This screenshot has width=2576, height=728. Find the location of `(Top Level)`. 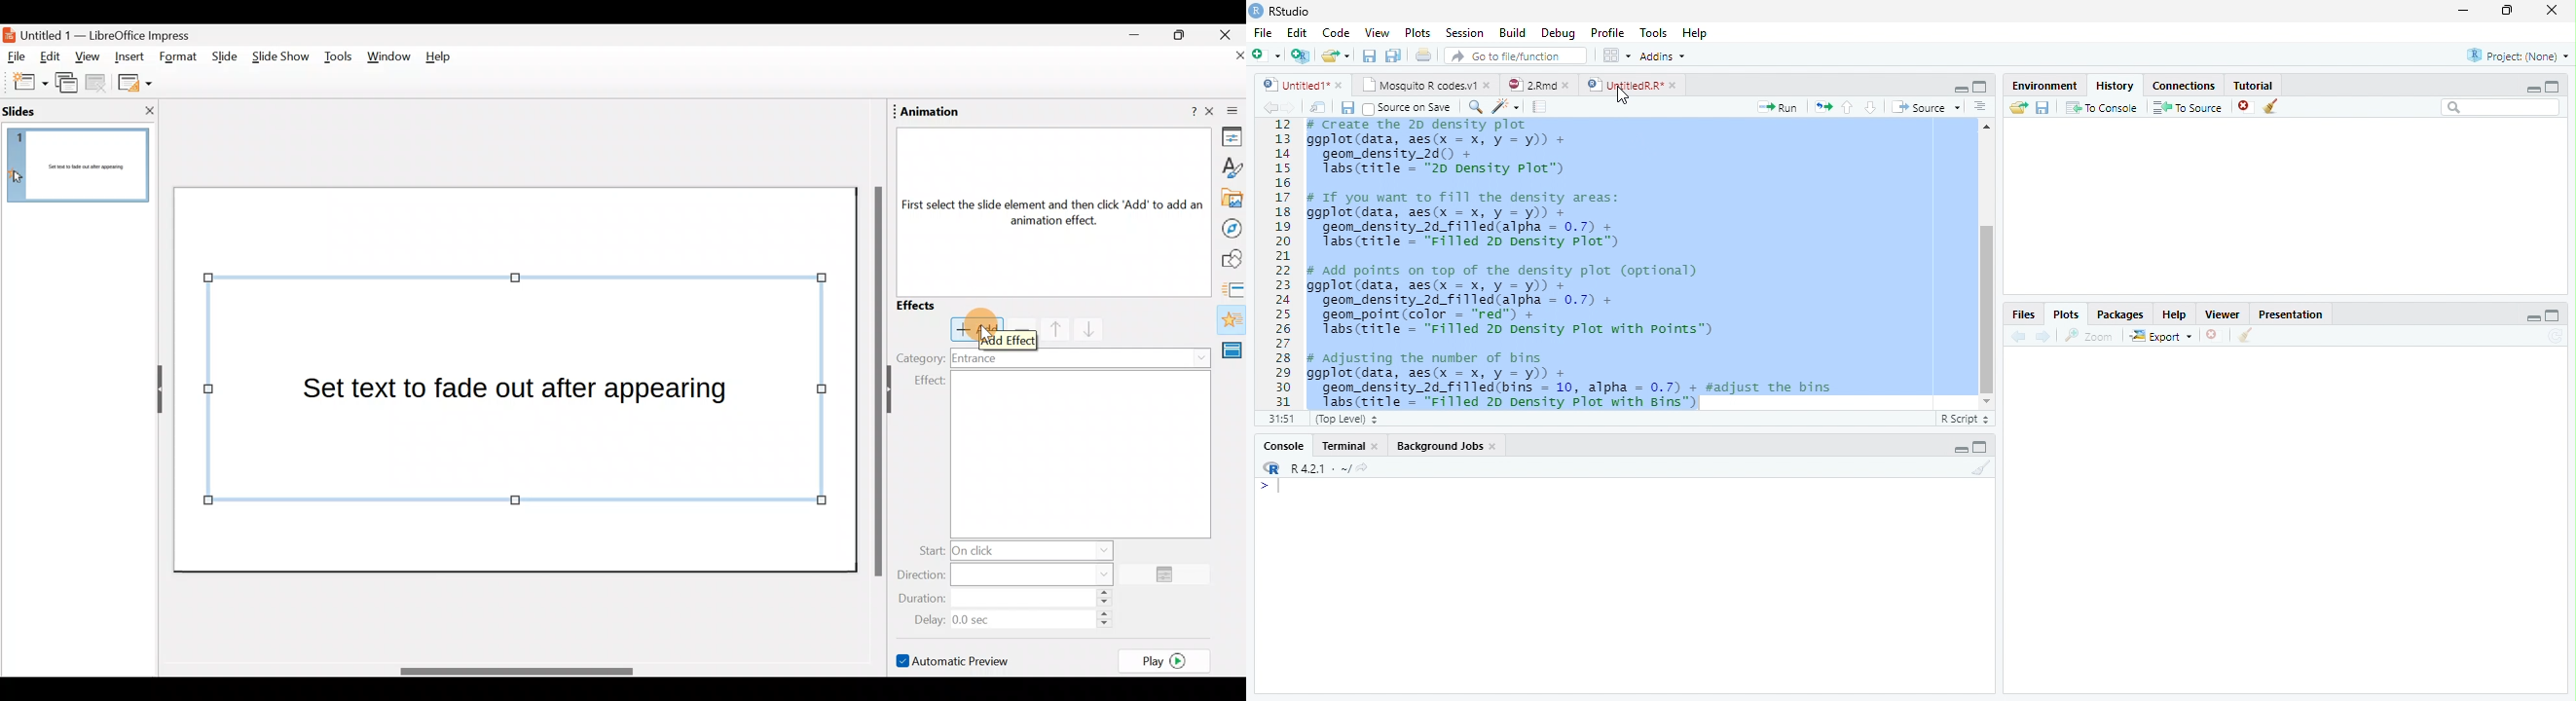

(Top Level) is located at coordinates (1344, 420).